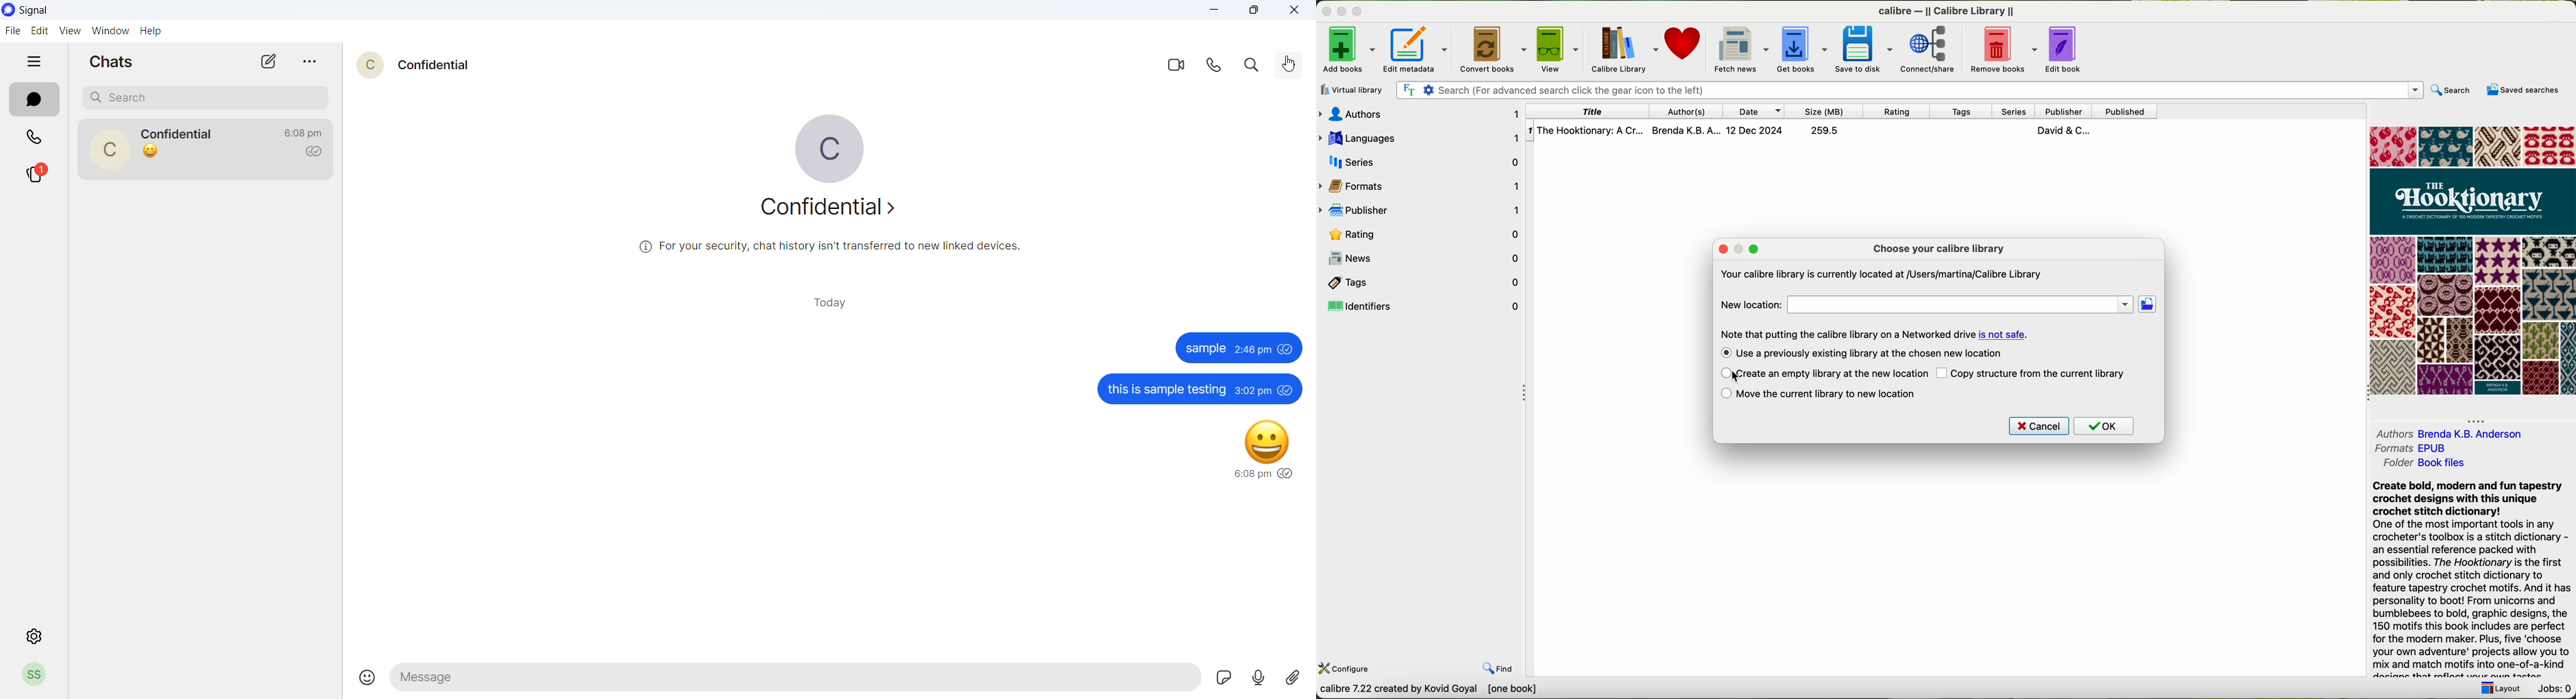 The width and height of the screenshot is (2576, 700). I want to click on size, so click(1830, 111).